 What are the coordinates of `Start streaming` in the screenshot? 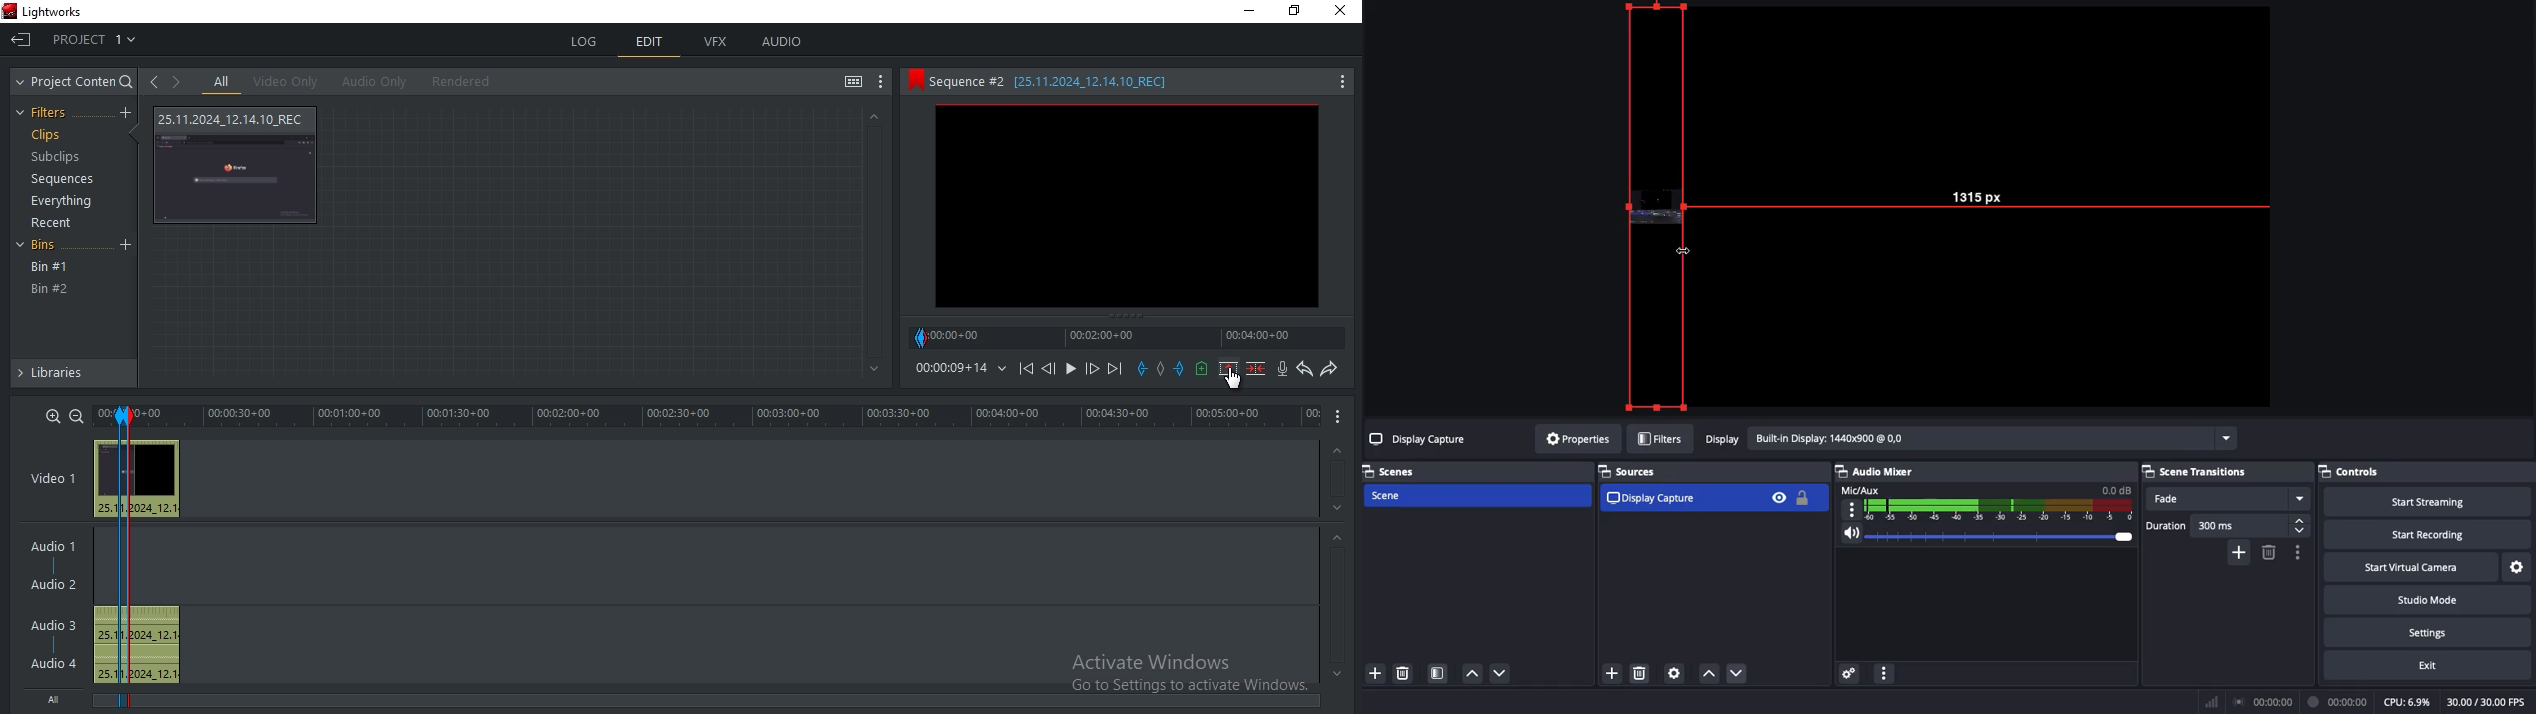 It's located at (2430, 500).